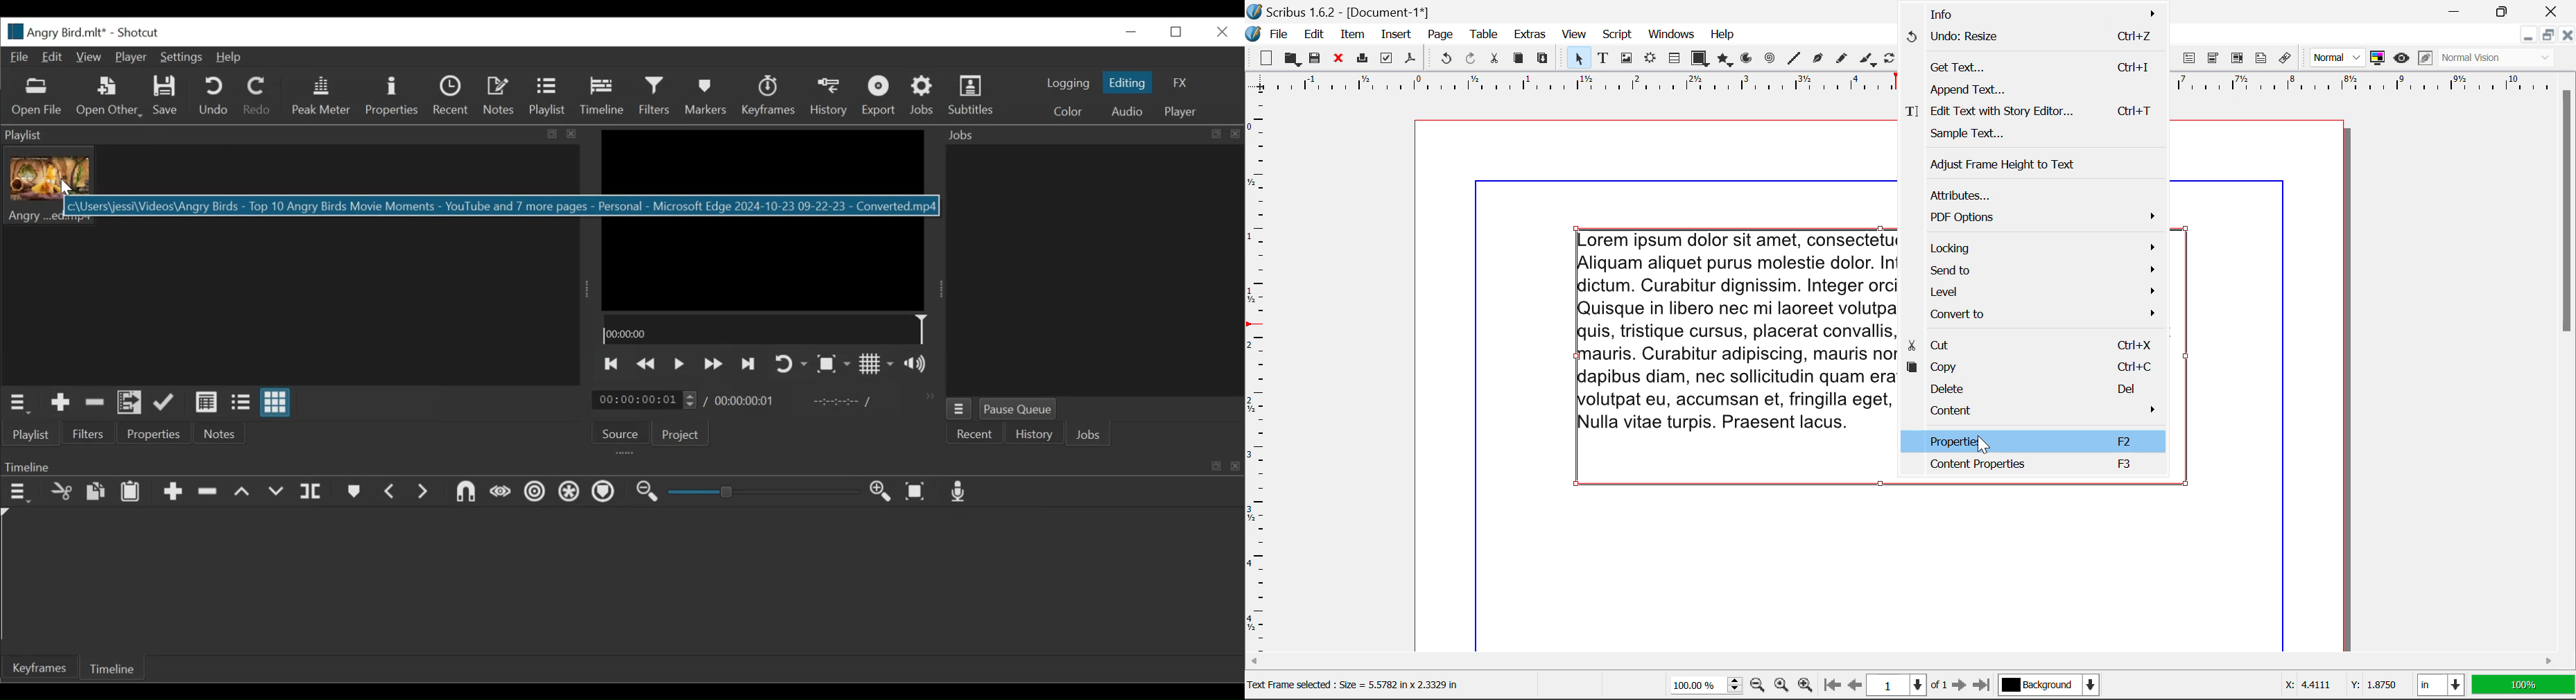 This screenshot has width=2576, height=700. I want to click on Redo, so click(259, 96).